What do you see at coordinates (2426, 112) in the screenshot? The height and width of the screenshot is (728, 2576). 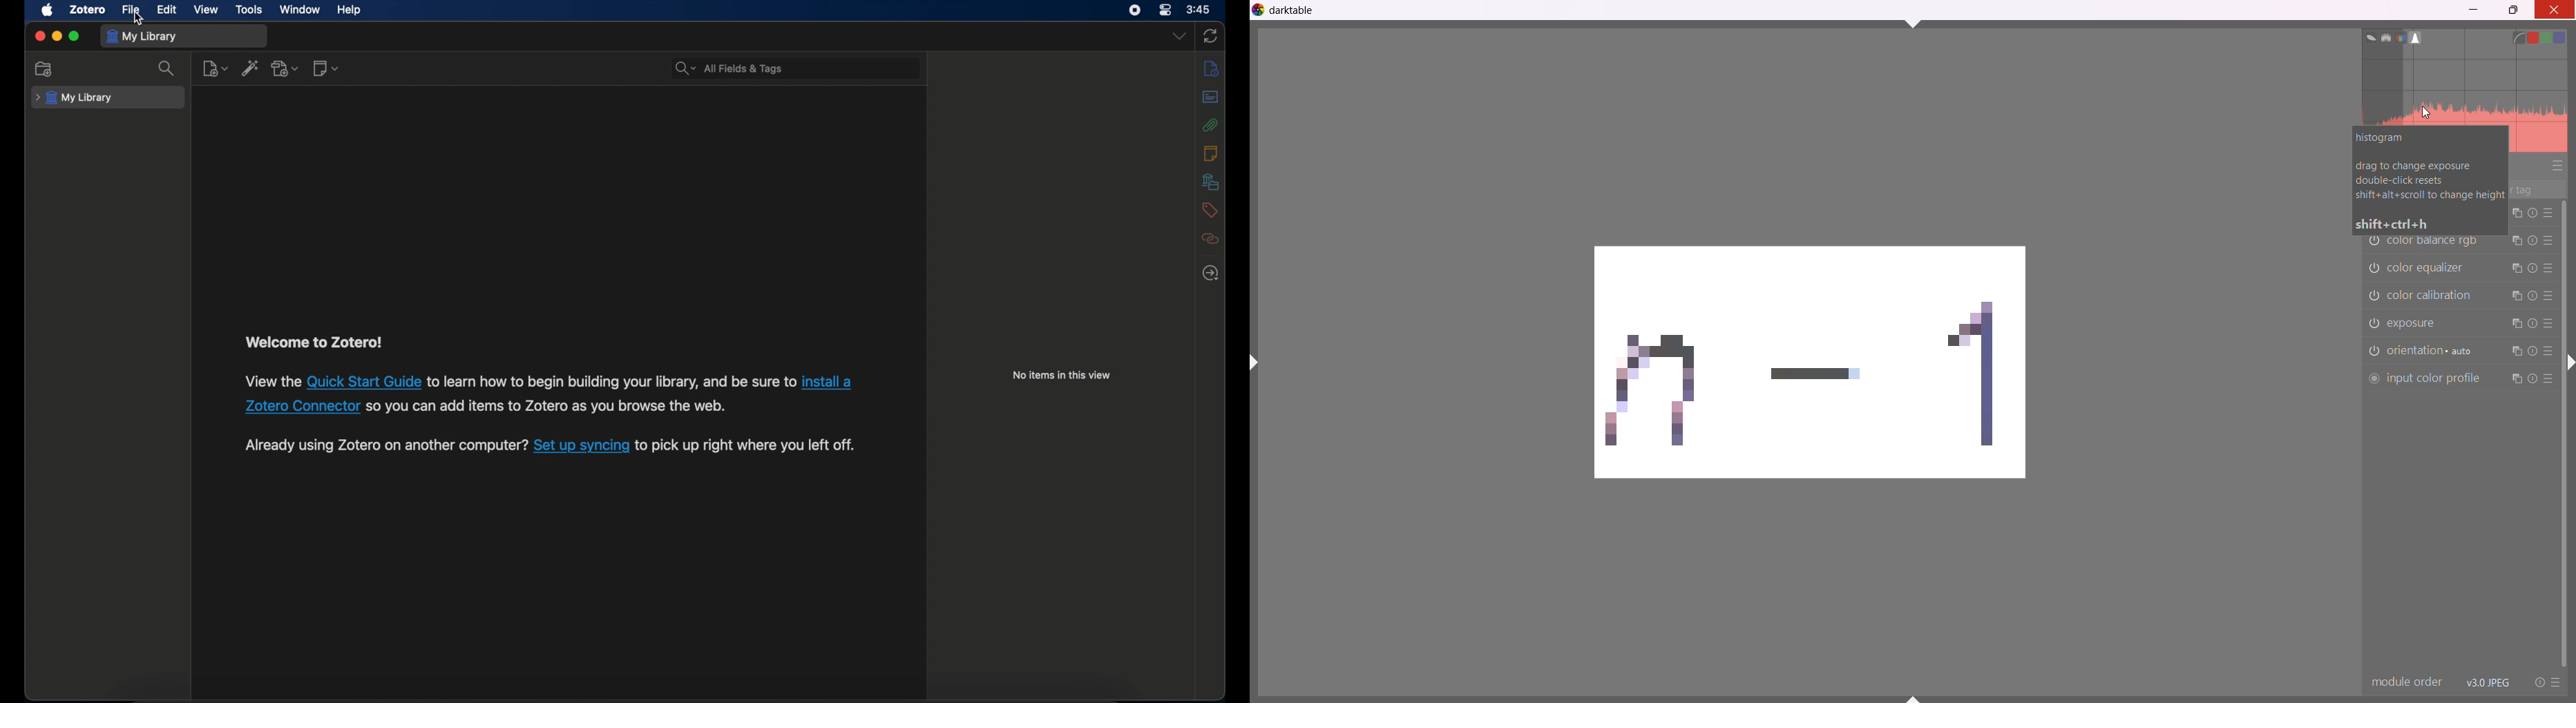 I see `cursor` at bounding box center [2426, 112].